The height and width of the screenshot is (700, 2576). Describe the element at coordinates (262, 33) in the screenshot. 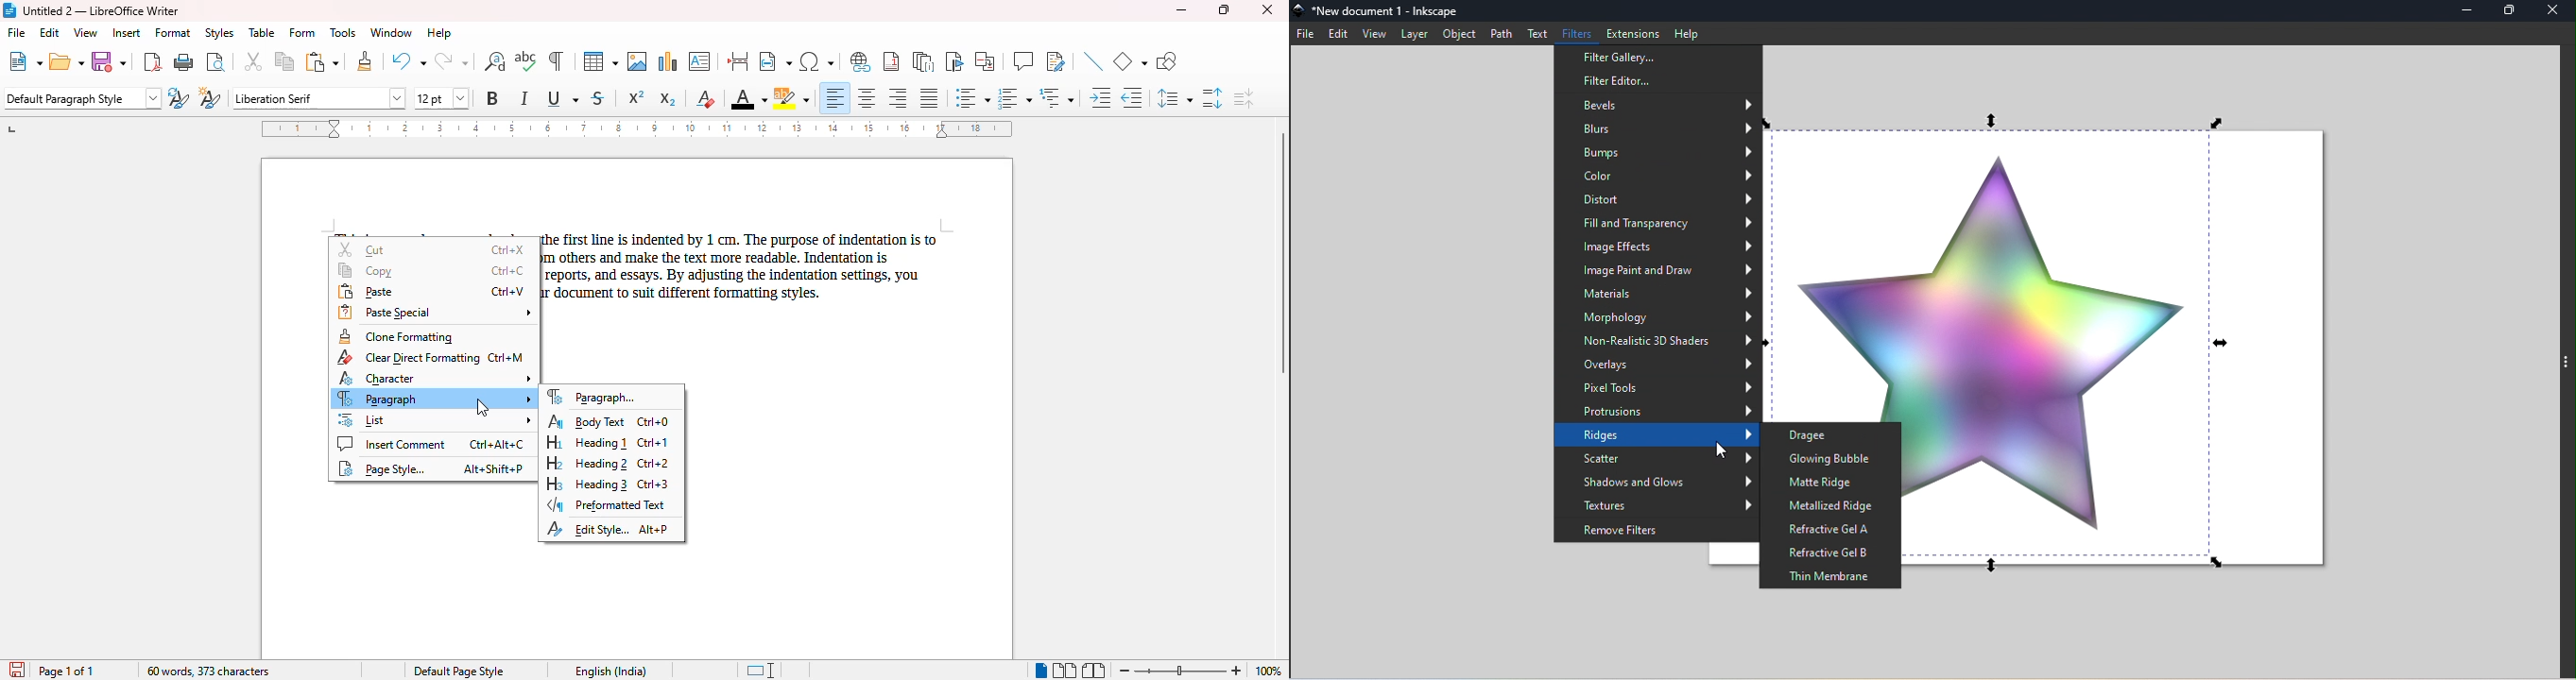

I see `table` at that location.